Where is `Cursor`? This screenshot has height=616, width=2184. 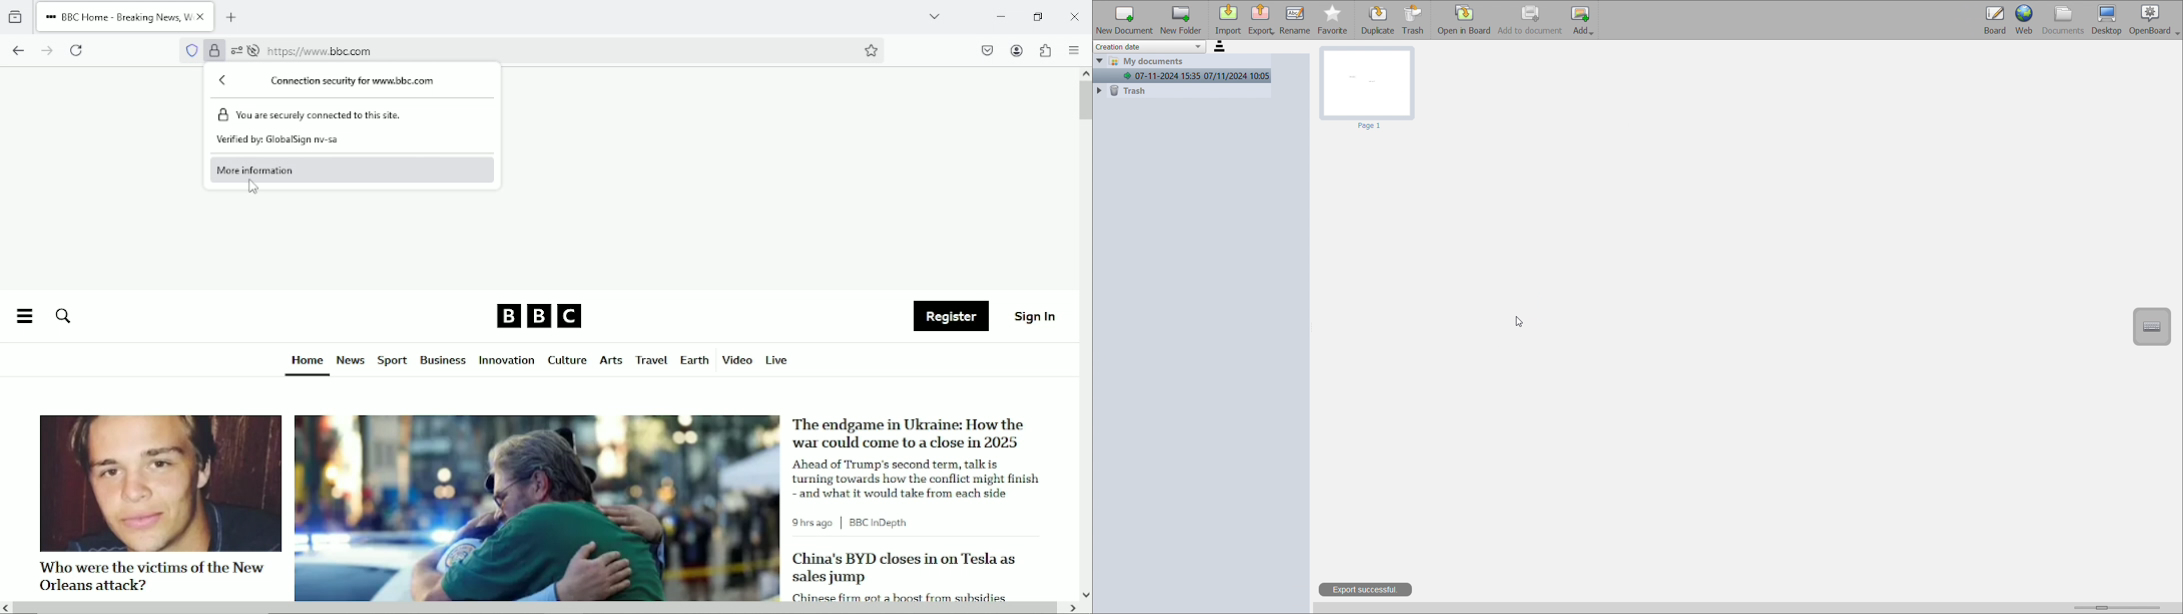 Cursor is located at coordinates (253, 188).